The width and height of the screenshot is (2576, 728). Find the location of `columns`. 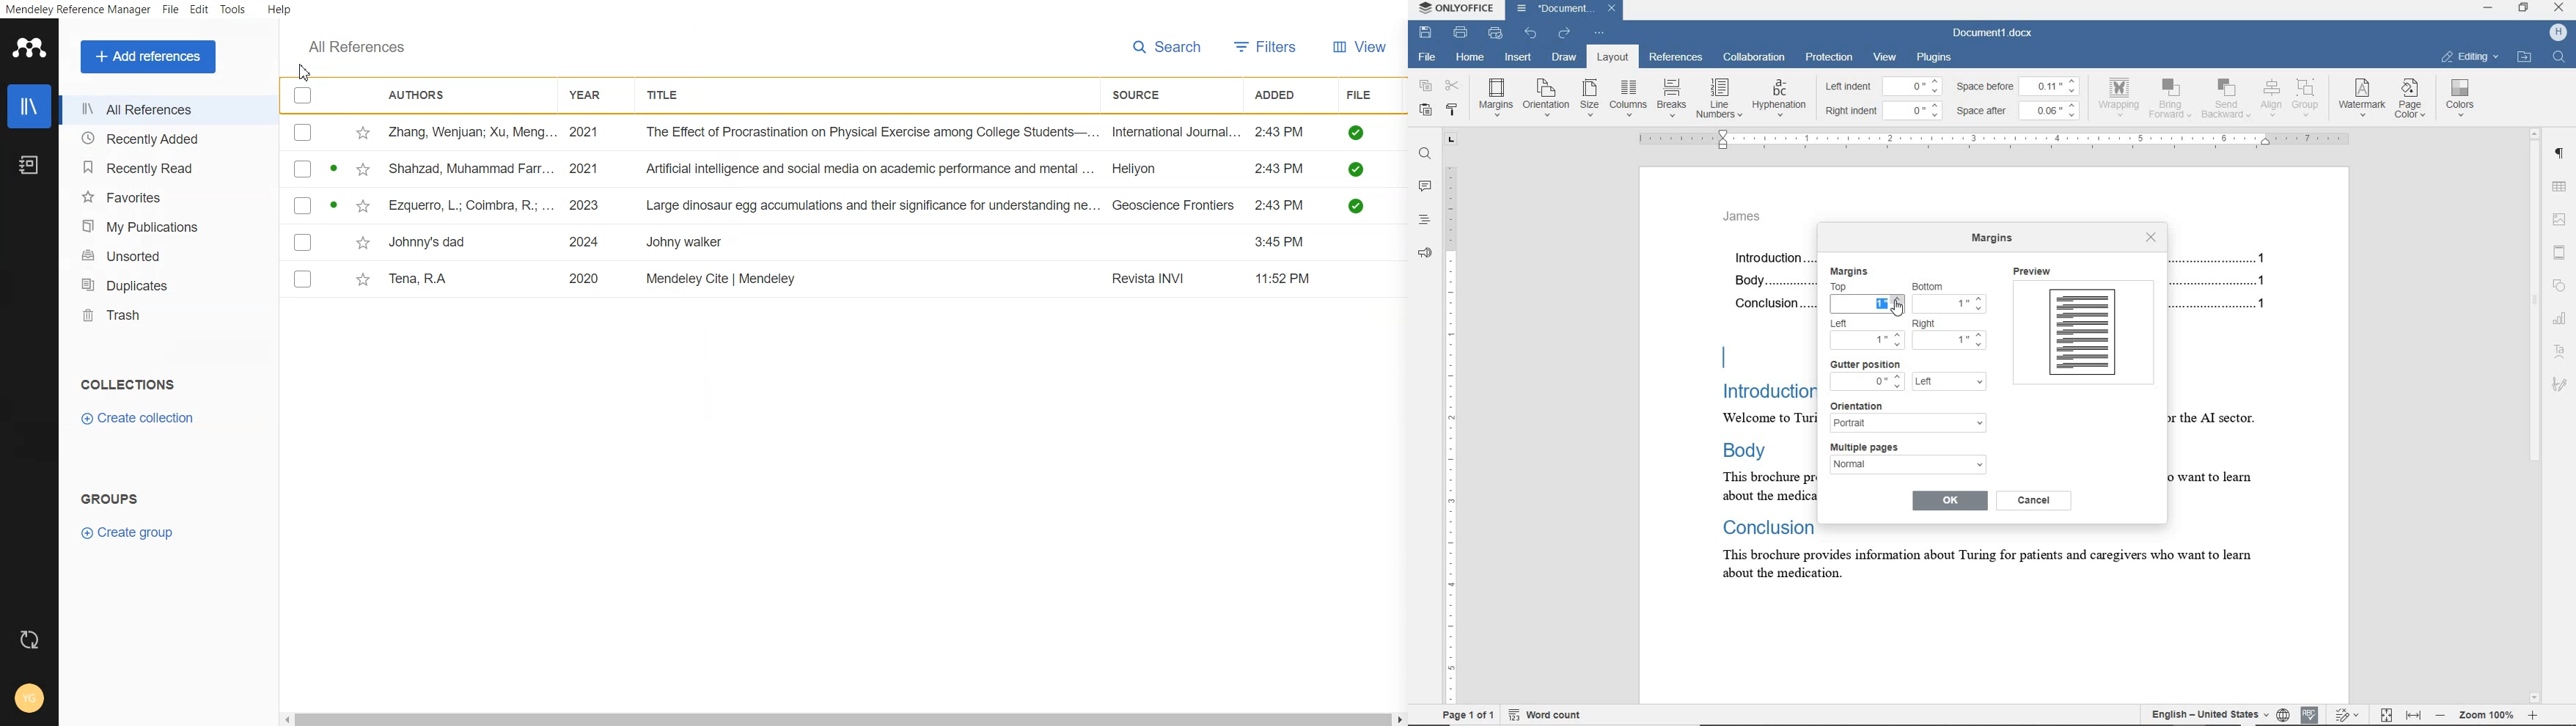

columns is located at coordinates (1628, 98).